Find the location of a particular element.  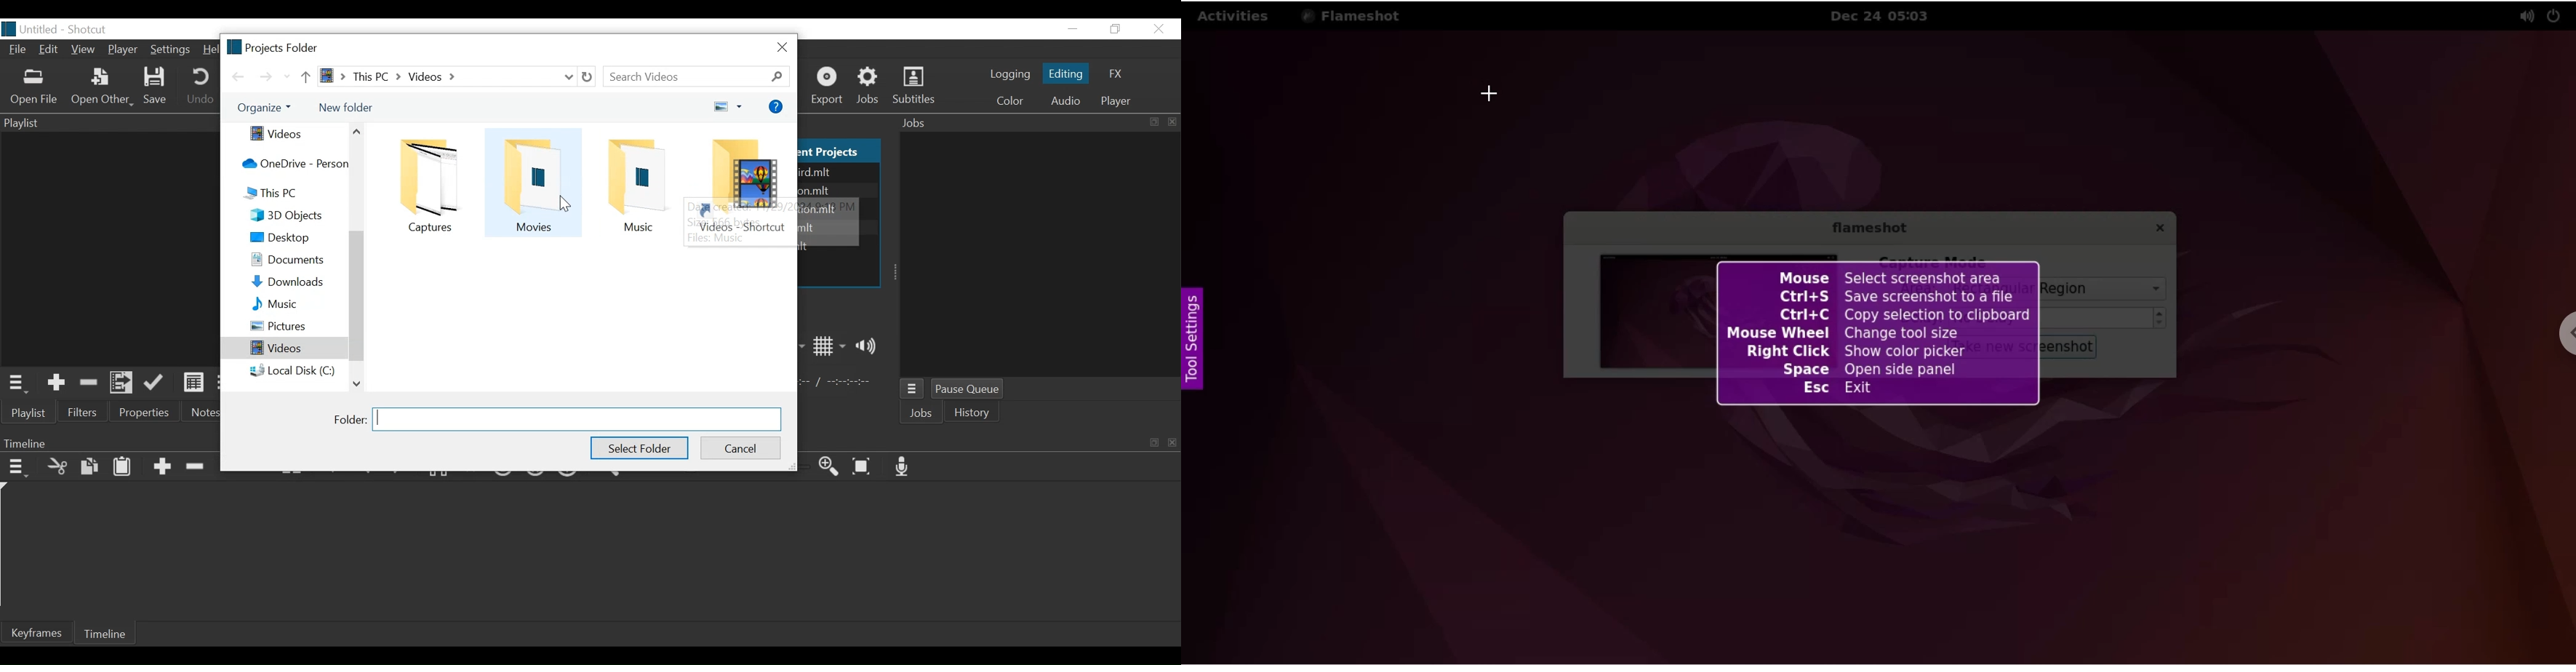

Jobs is located at coordinates (872, 86).